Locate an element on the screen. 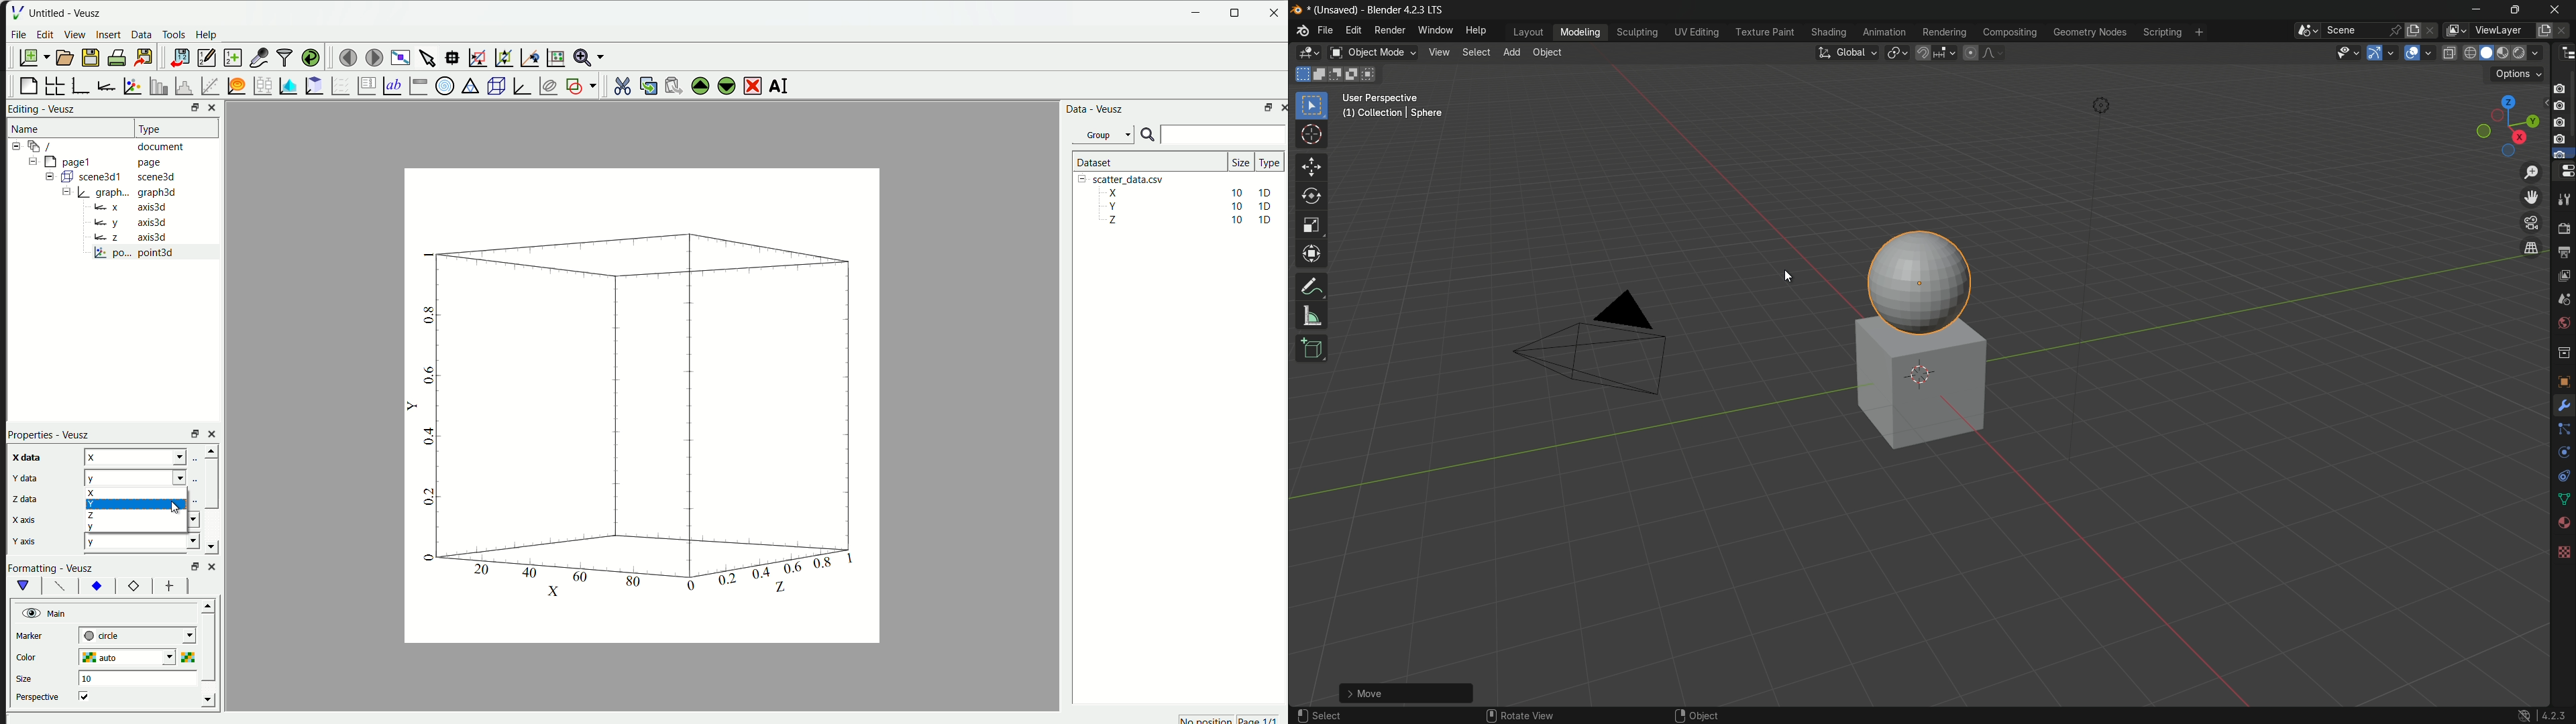  camera is located at coordinates (2563, 118).